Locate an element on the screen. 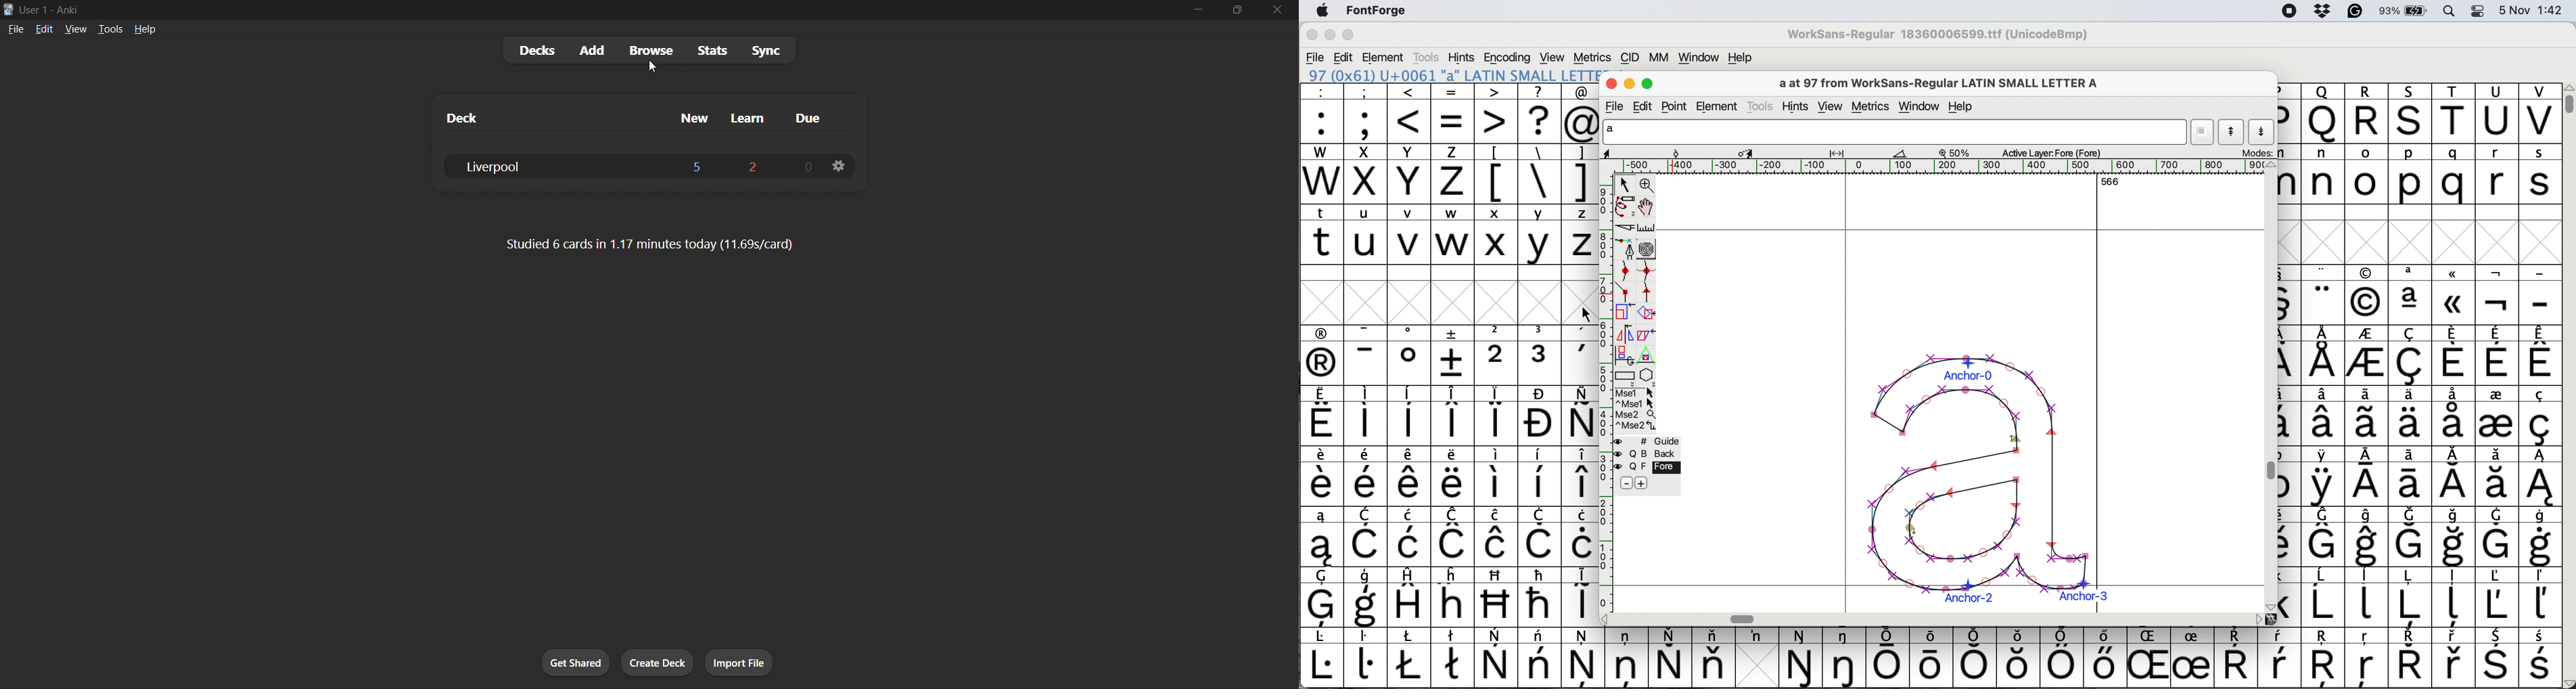 The width and height of the screenshot is (2576, 700). W is located at coordinates (1323, 174).